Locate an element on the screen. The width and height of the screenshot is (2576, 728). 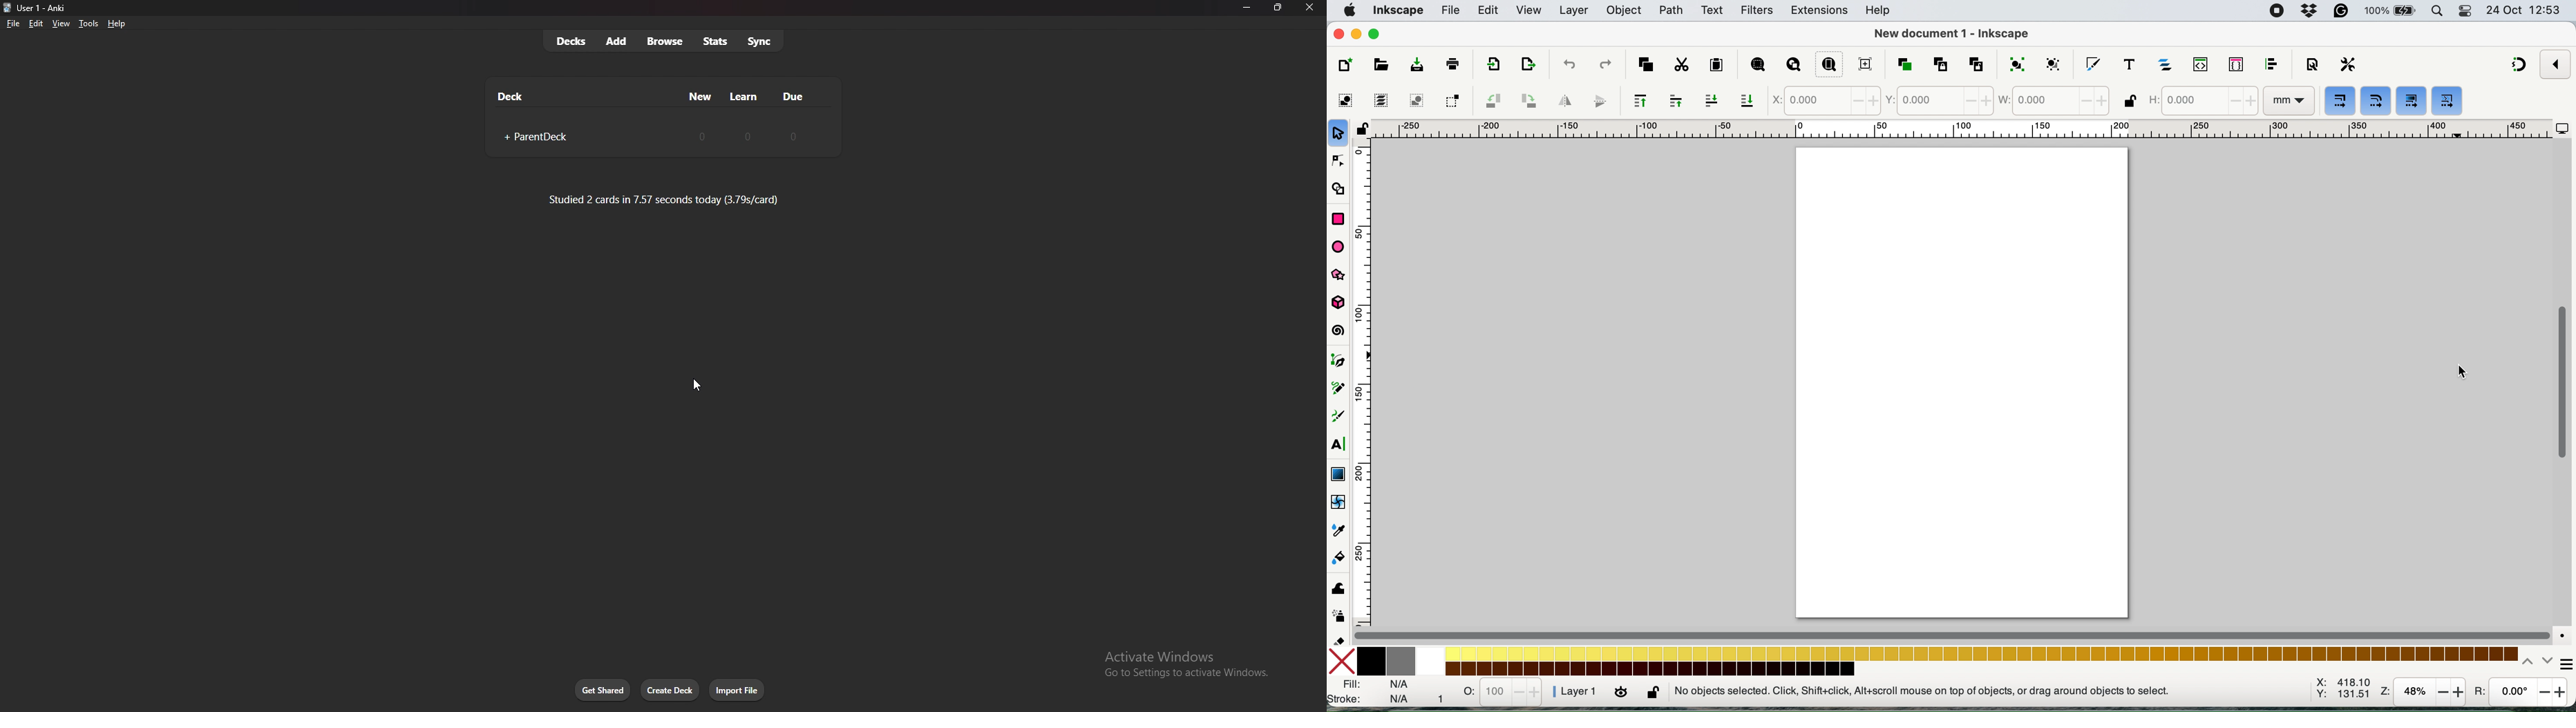
zoom center page is located at coordinates (1866, 62).